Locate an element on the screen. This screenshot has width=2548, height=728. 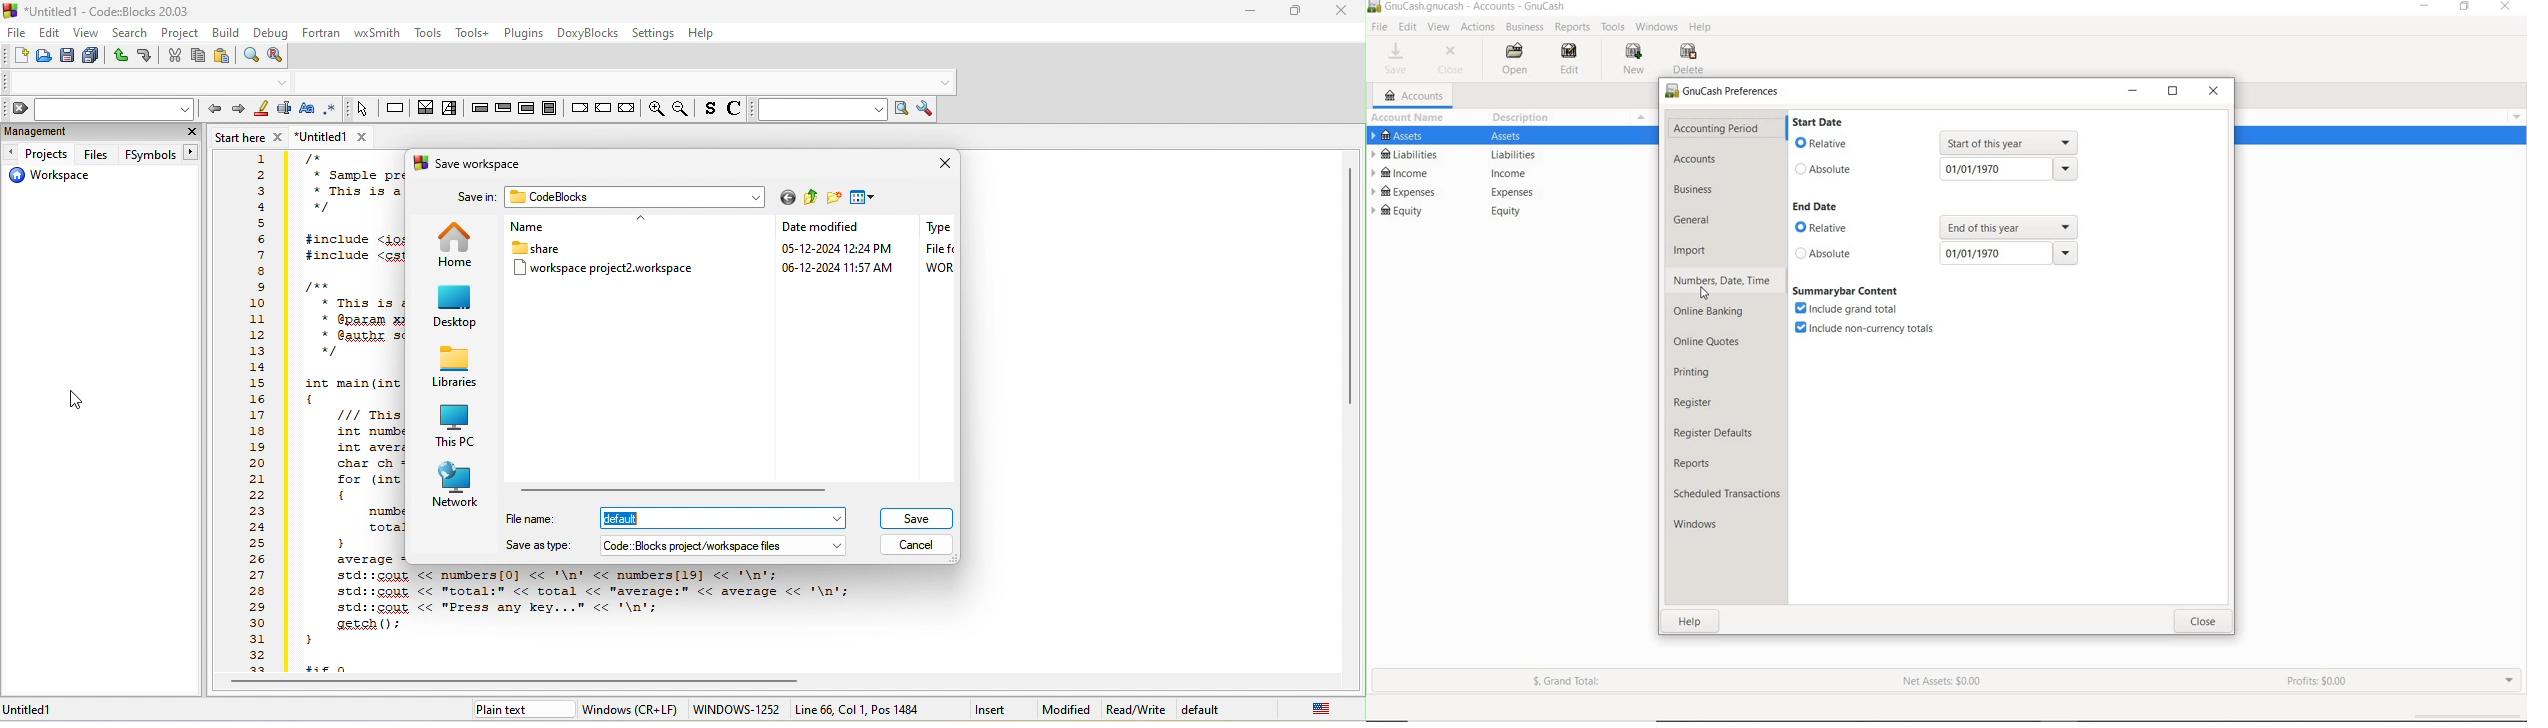
cursor is located at coordinates (75, 399).